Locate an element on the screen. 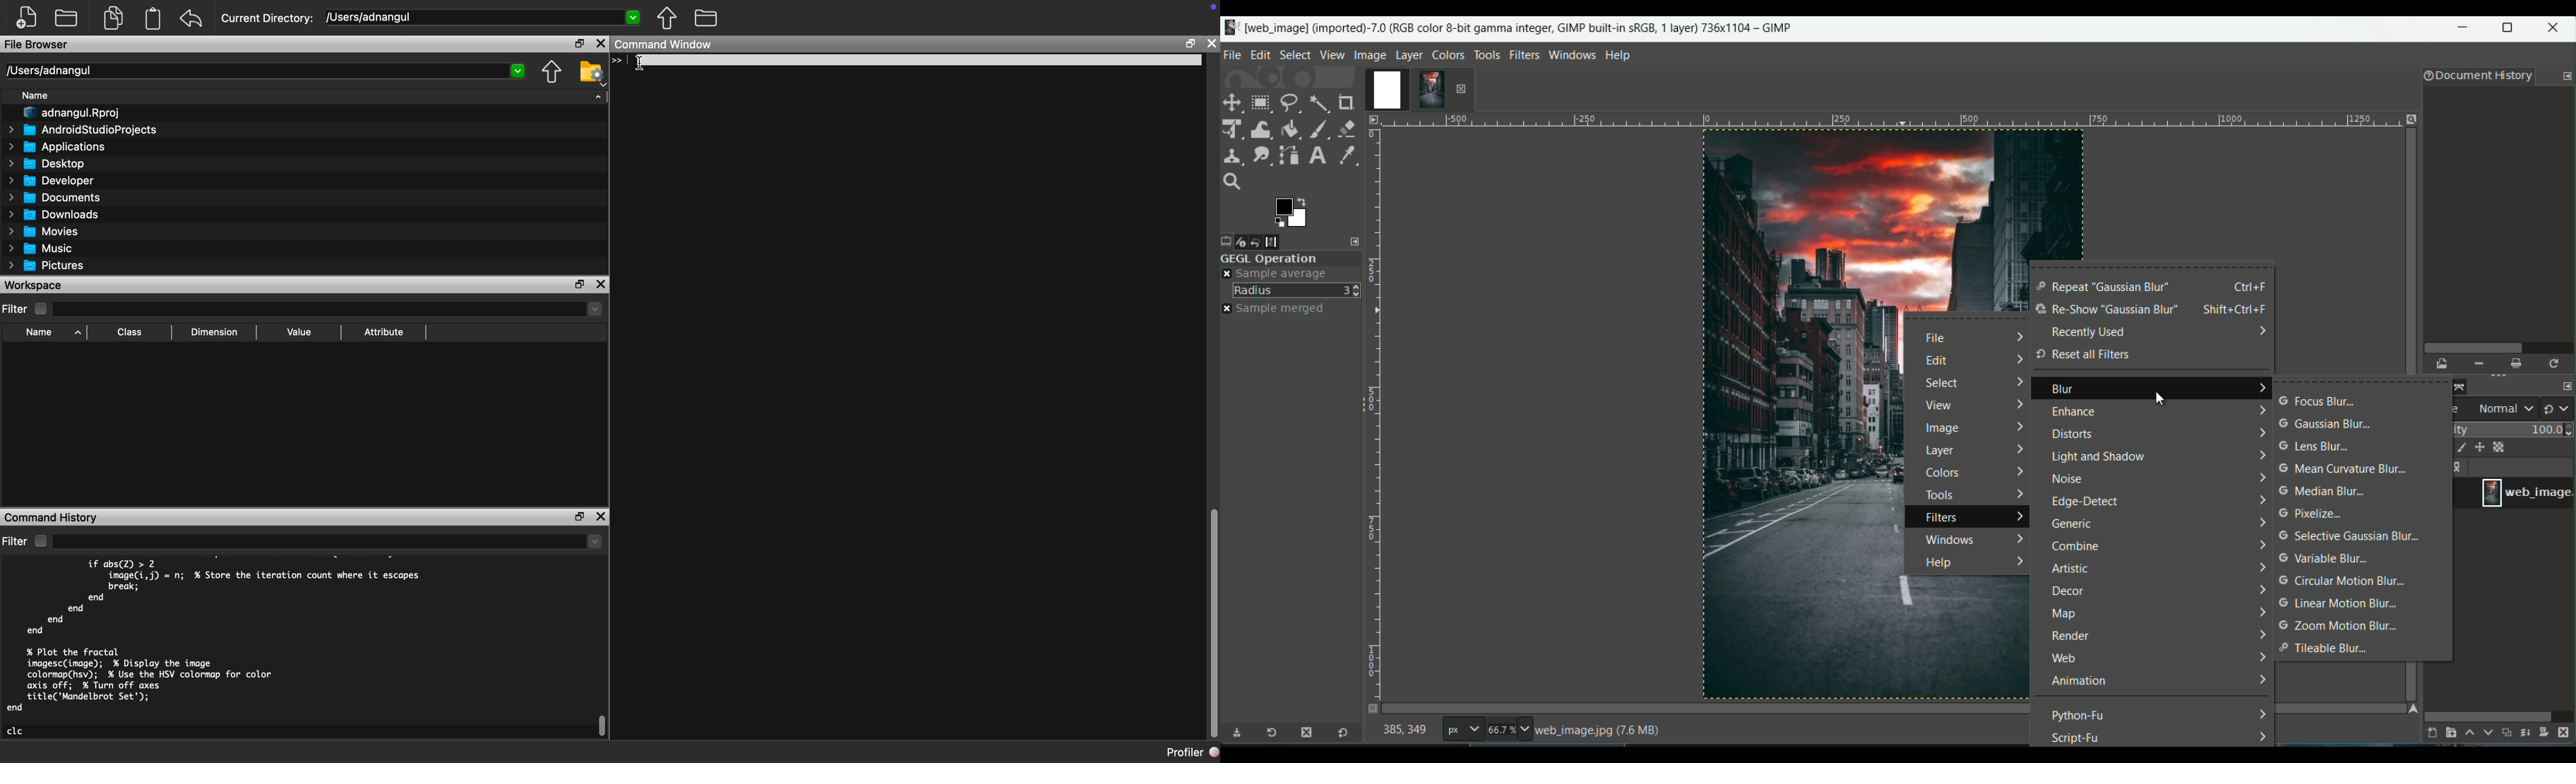 The image size is (2576, 784). tools tab is located at coordinates (1486, 54).